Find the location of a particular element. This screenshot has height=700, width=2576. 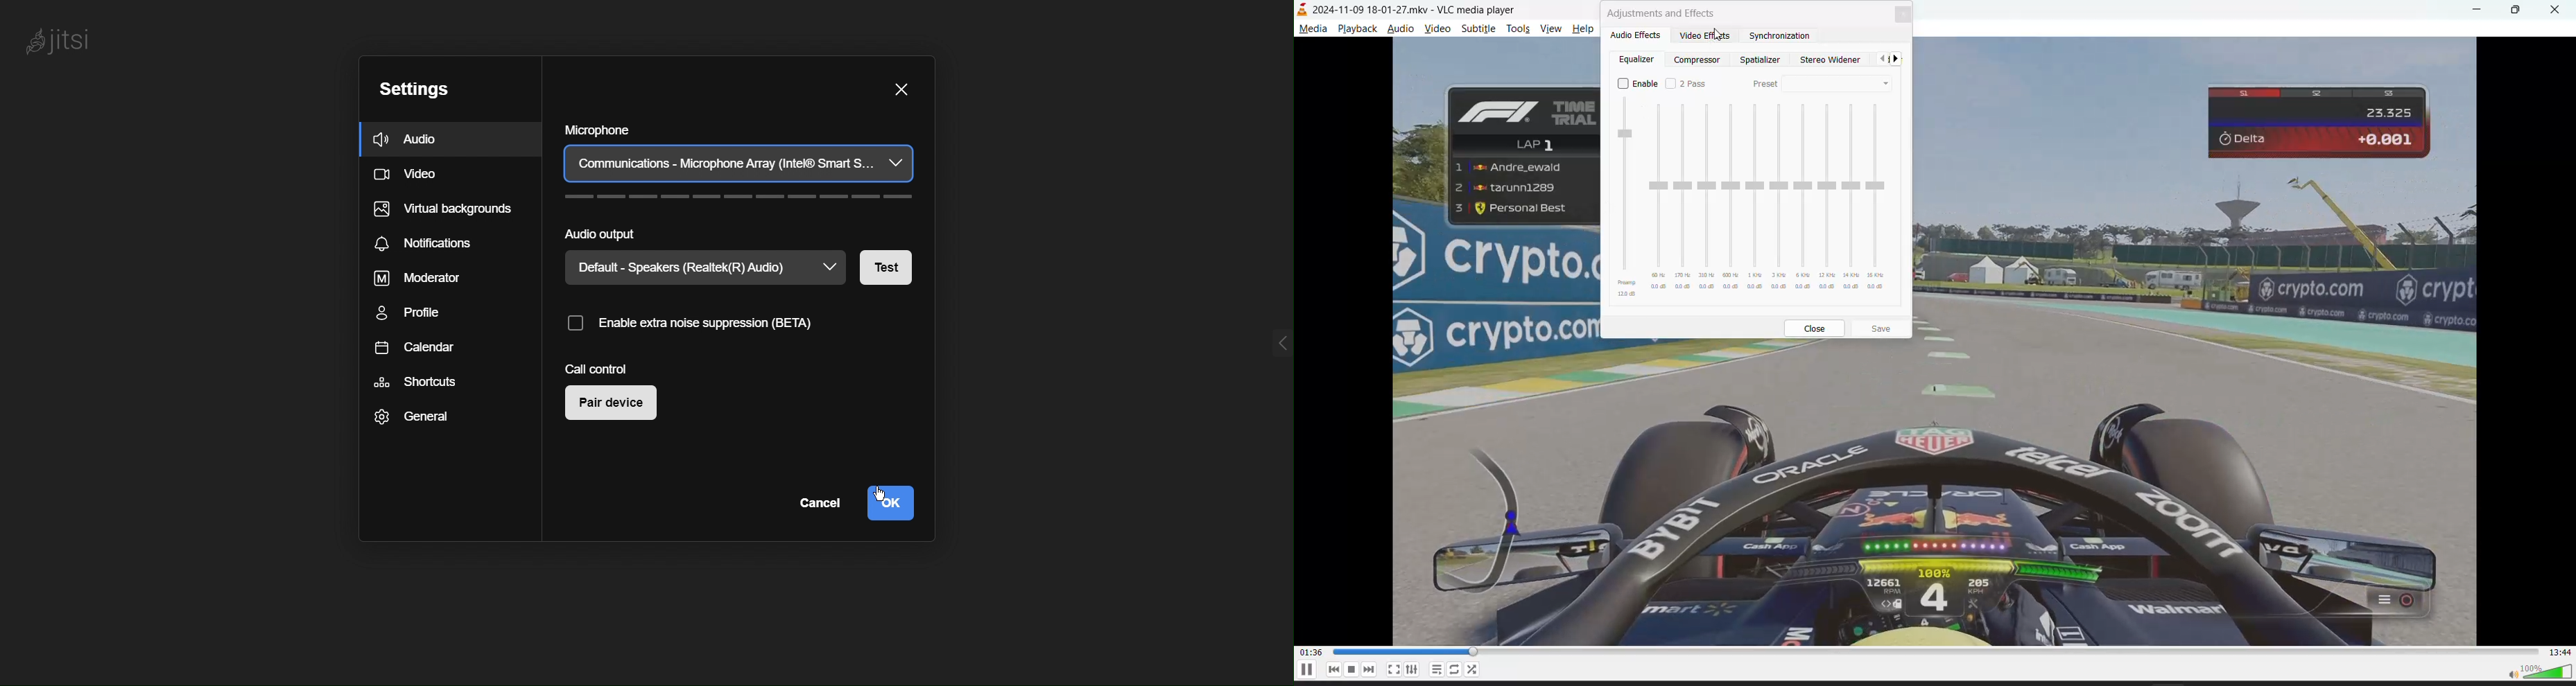

maximize is located at coordinates (2517, 9).